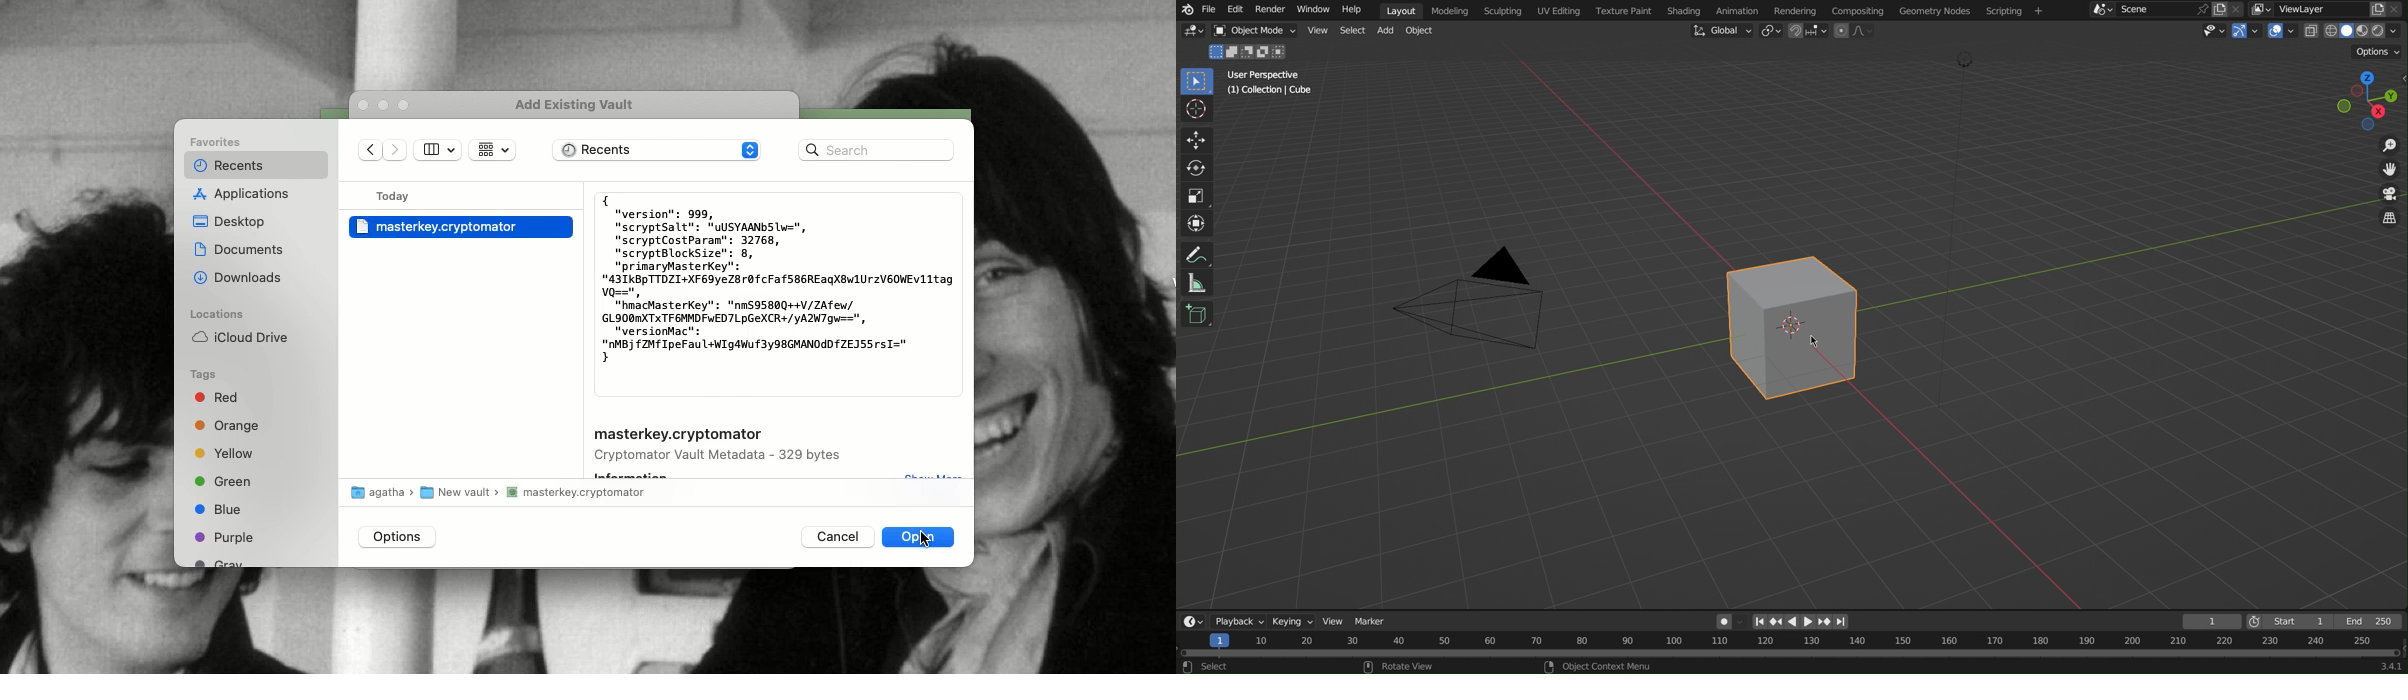  Describe the element at coordinates (2388, 170) in the screenshot. I see `Move View` at that location.